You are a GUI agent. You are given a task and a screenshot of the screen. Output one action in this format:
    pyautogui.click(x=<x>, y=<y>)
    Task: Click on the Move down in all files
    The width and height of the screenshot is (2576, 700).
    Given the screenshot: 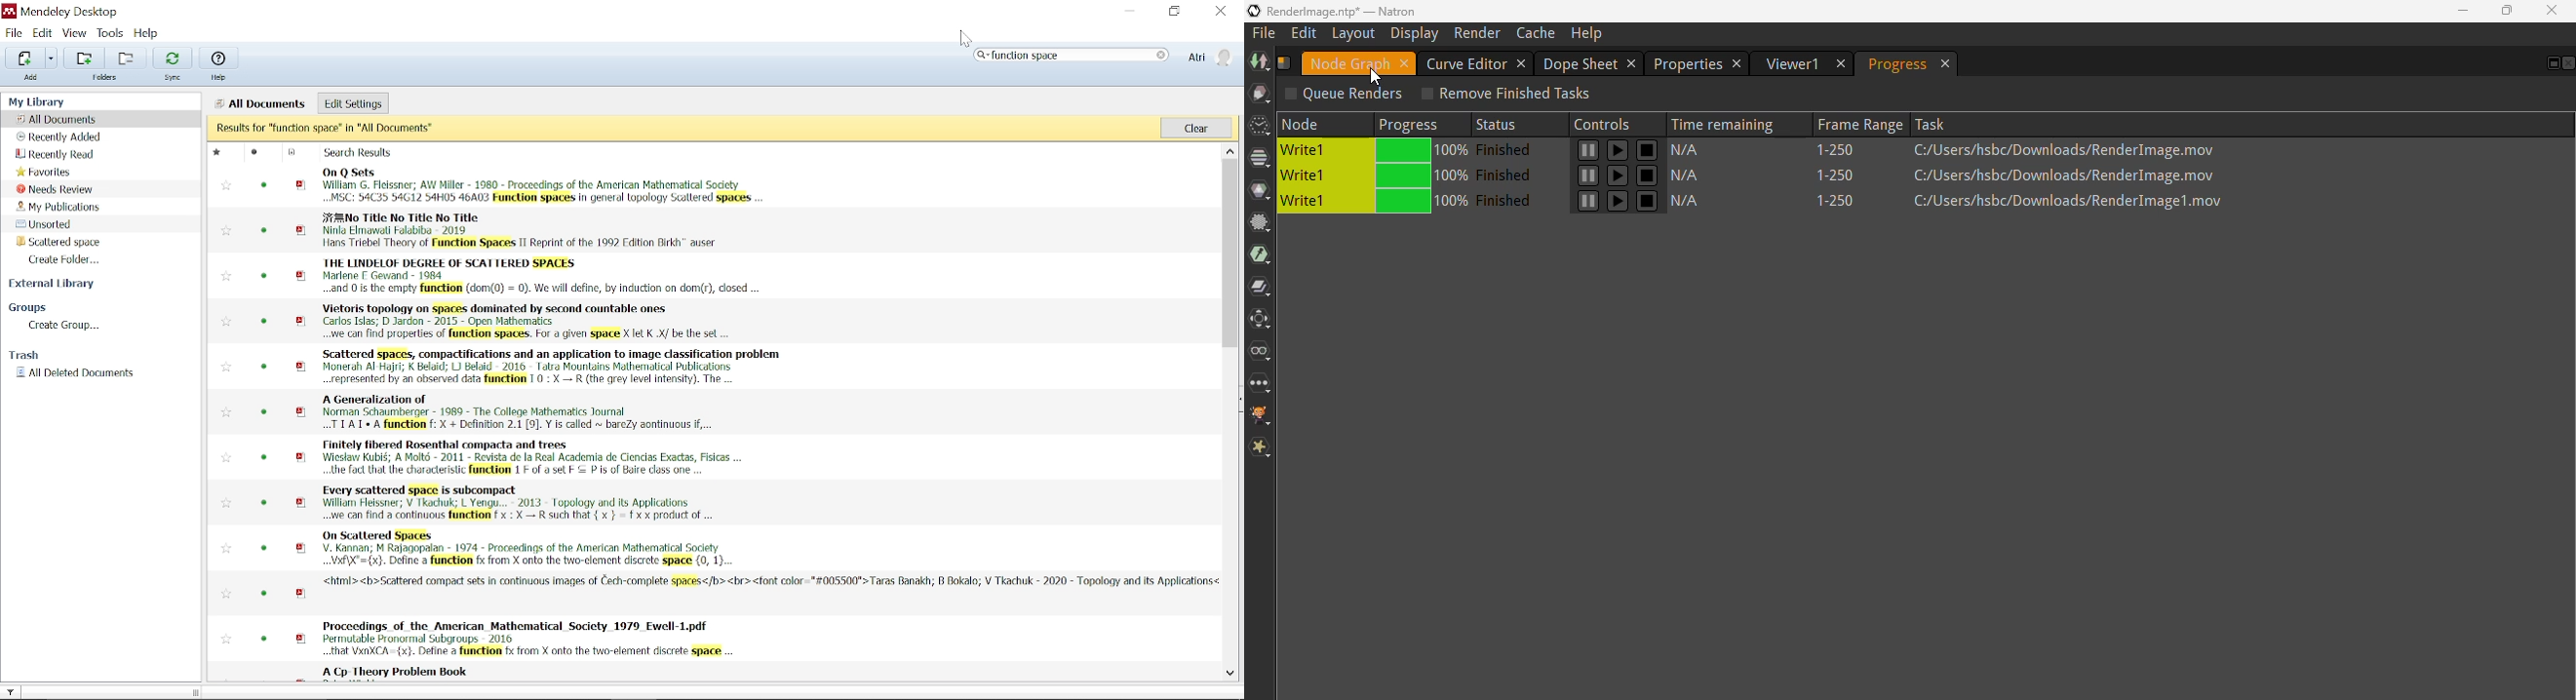 What is the action you would take?
    pyautogui.click(x=1231, y=674)
    